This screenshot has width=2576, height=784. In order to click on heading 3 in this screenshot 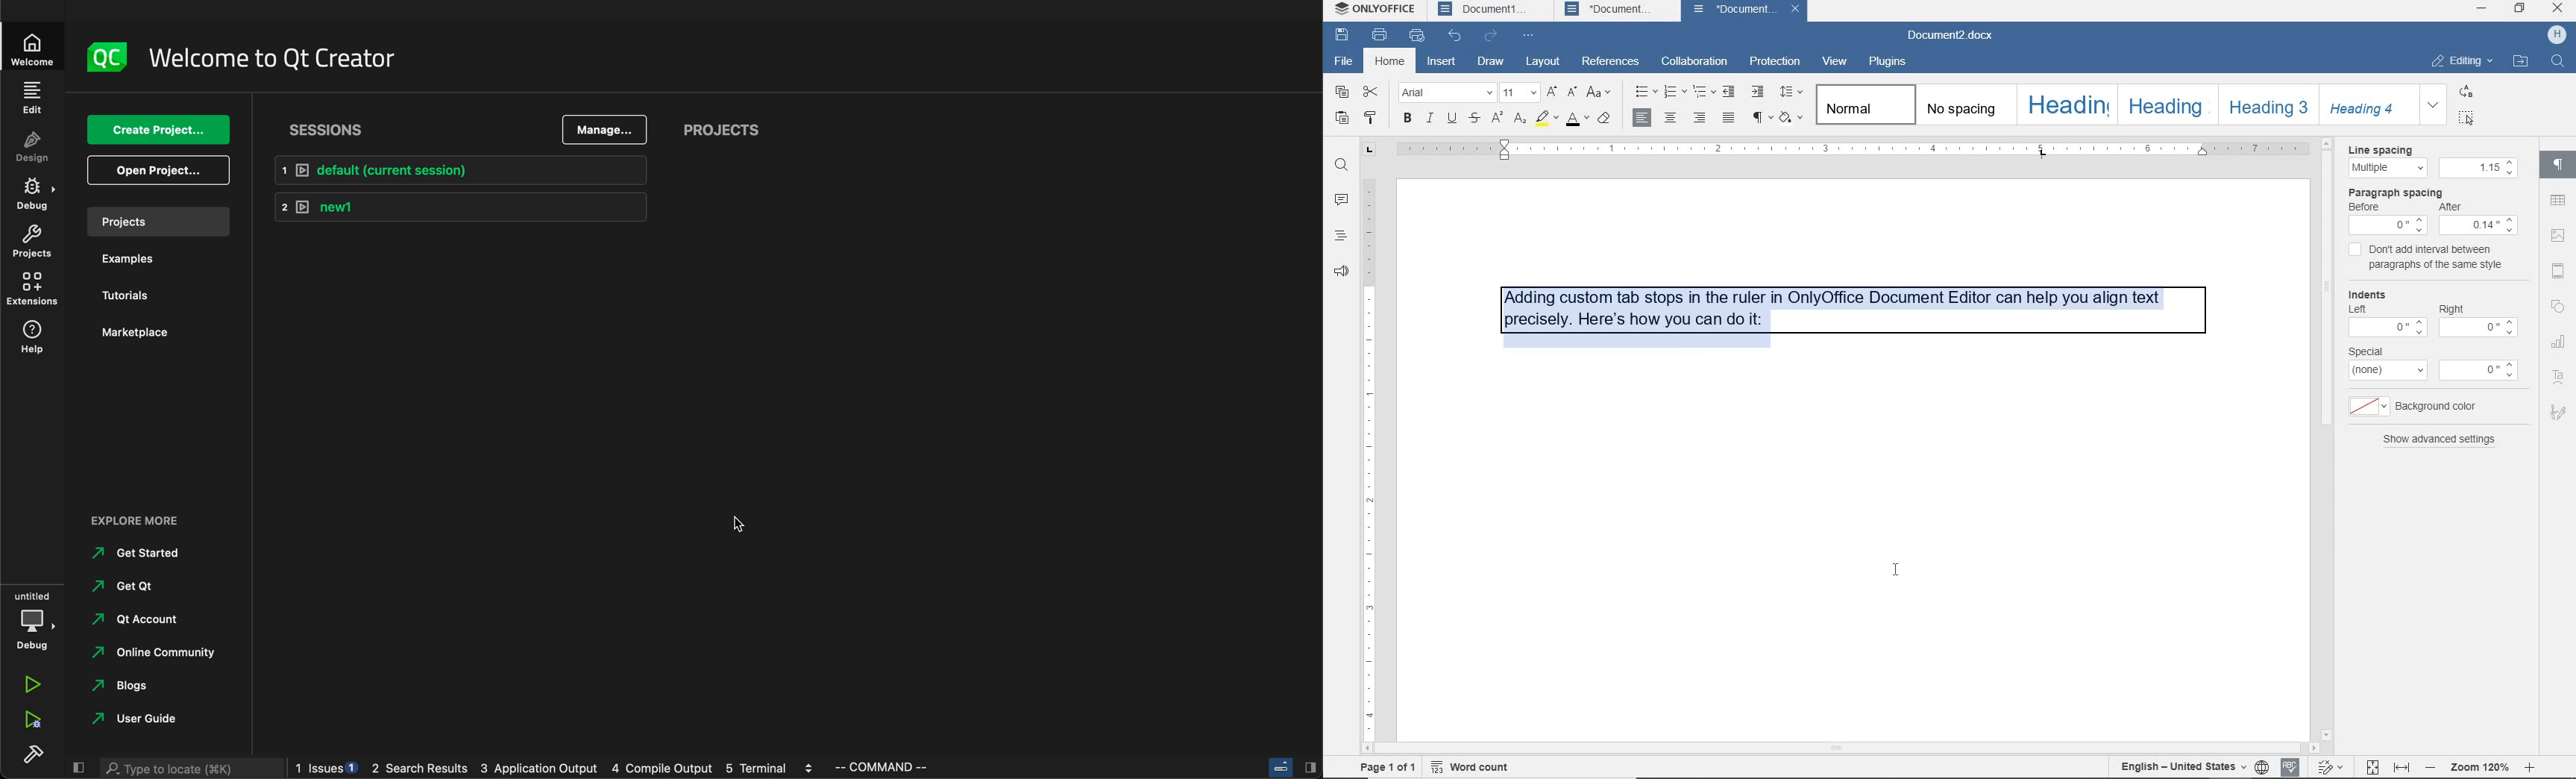, I will do `click(2269, 106)`.